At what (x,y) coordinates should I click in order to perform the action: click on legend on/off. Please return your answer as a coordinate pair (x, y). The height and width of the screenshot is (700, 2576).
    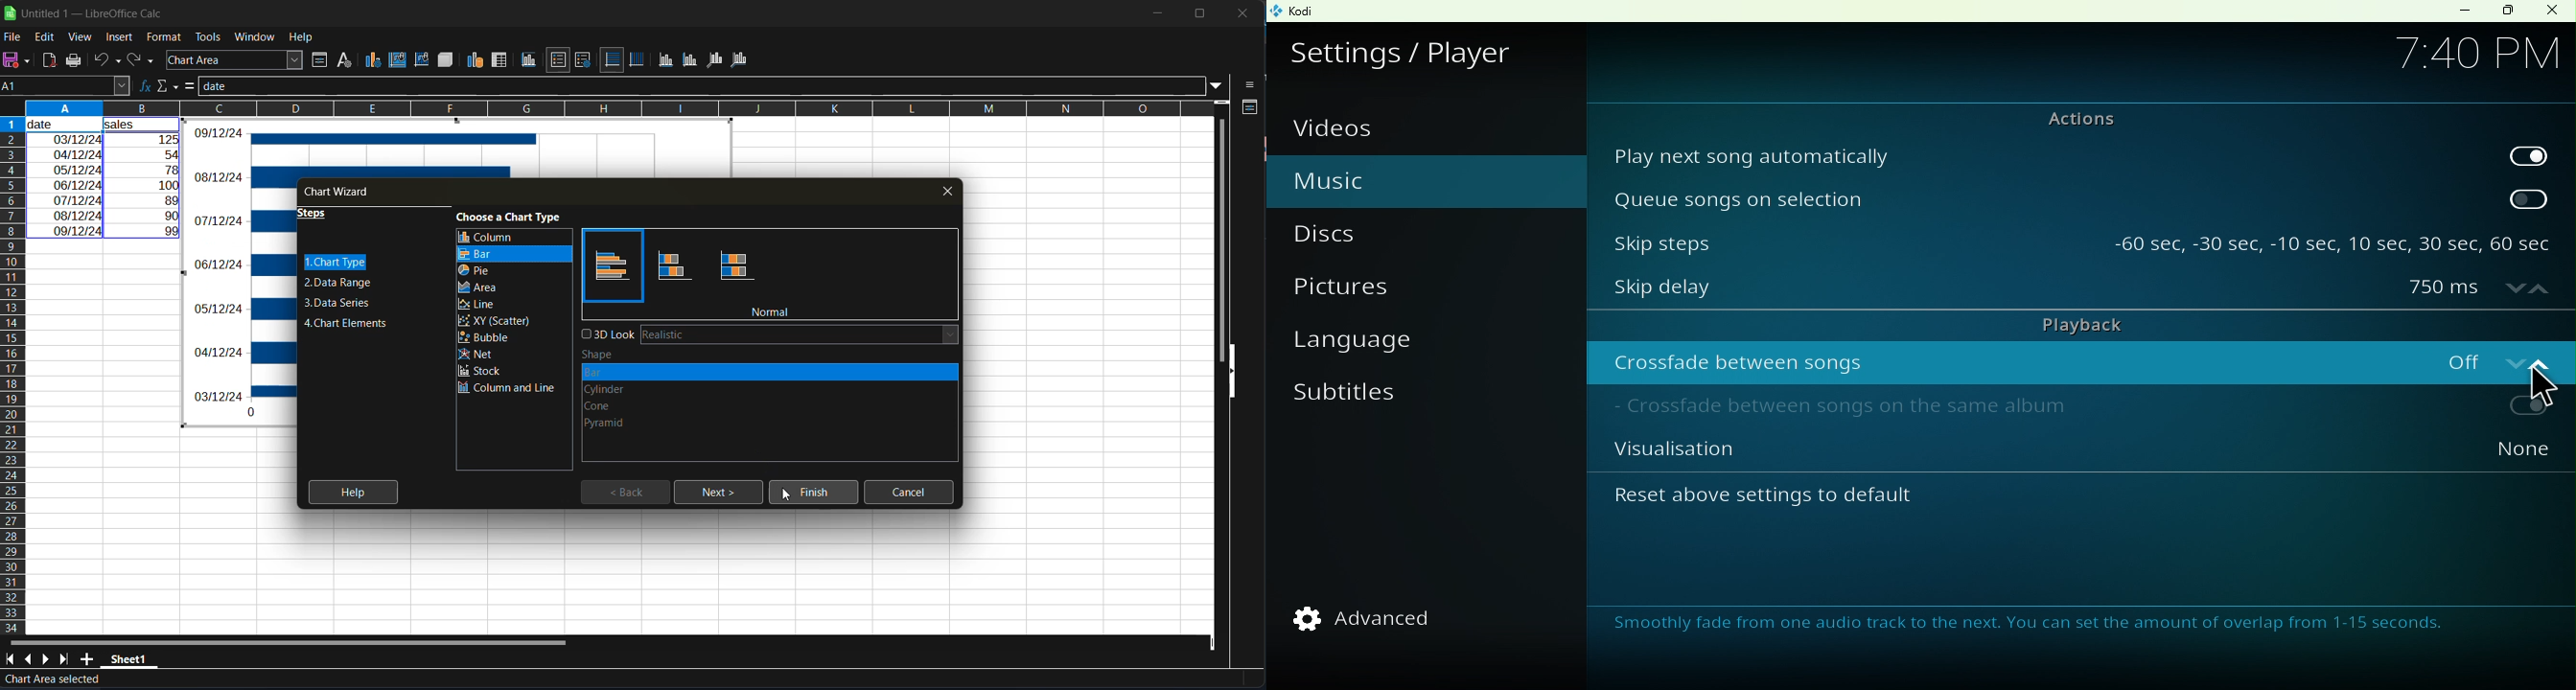
    Looking at the image, I should click on (560, 60).